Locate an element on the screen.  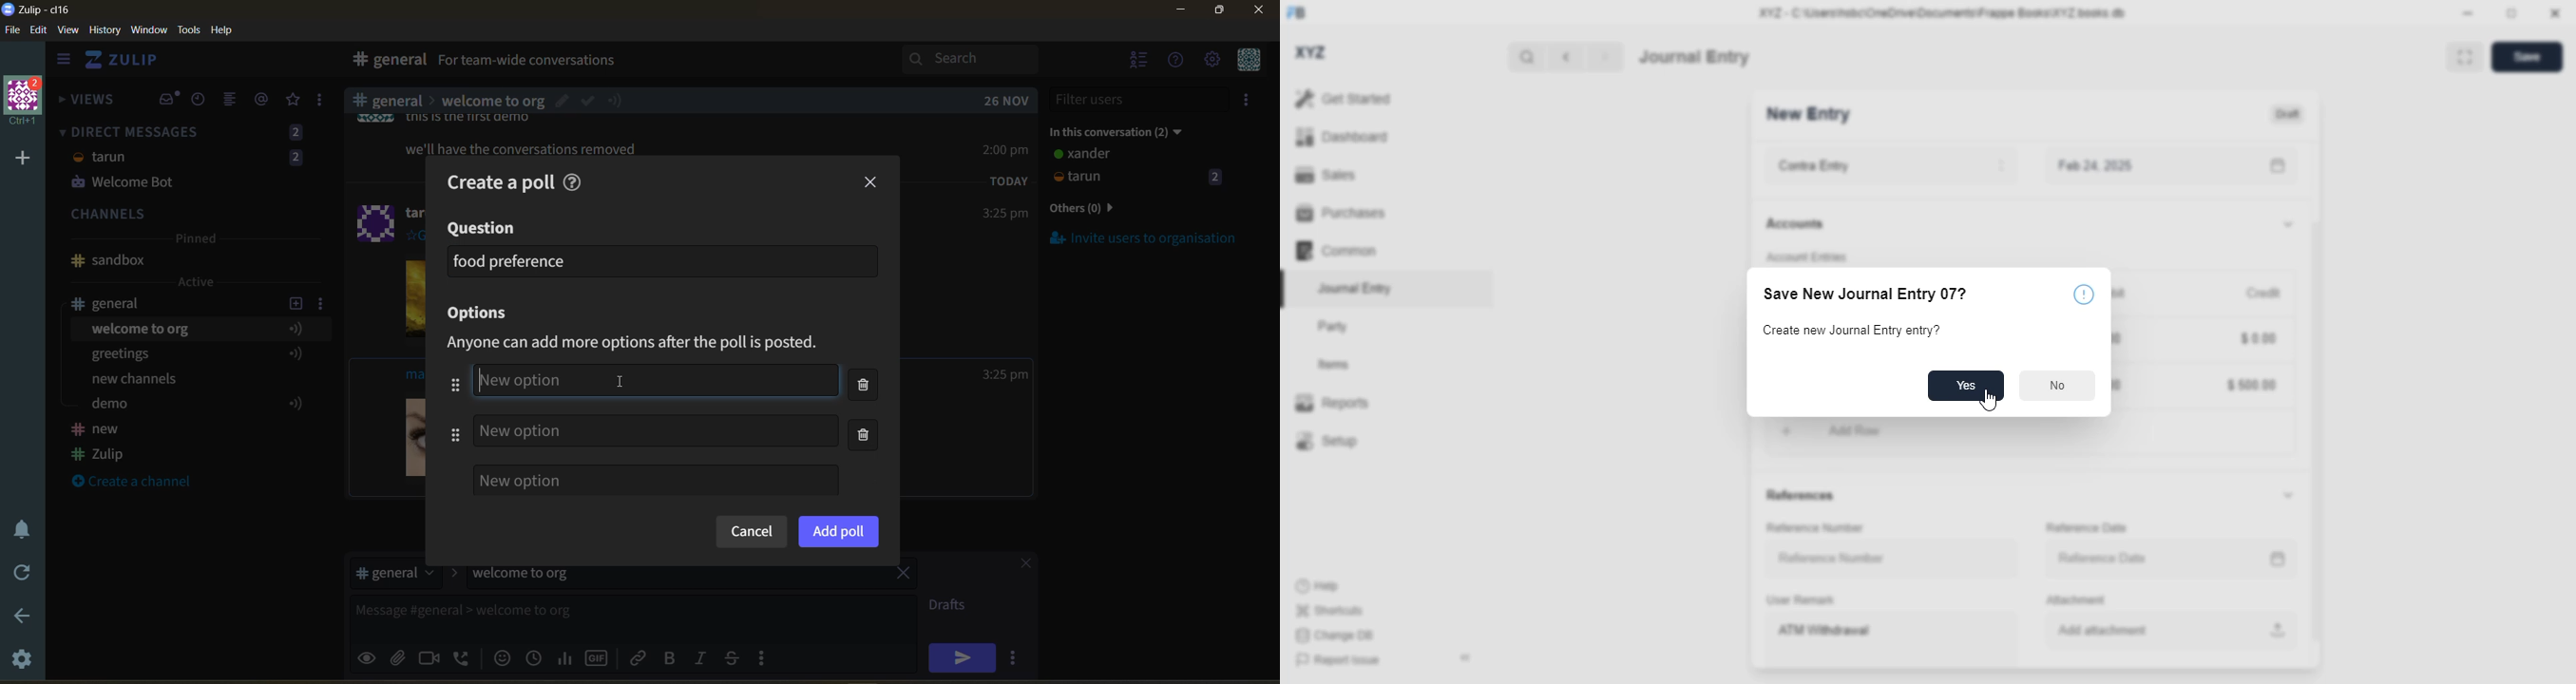
help is located at coordinates (576, 180).